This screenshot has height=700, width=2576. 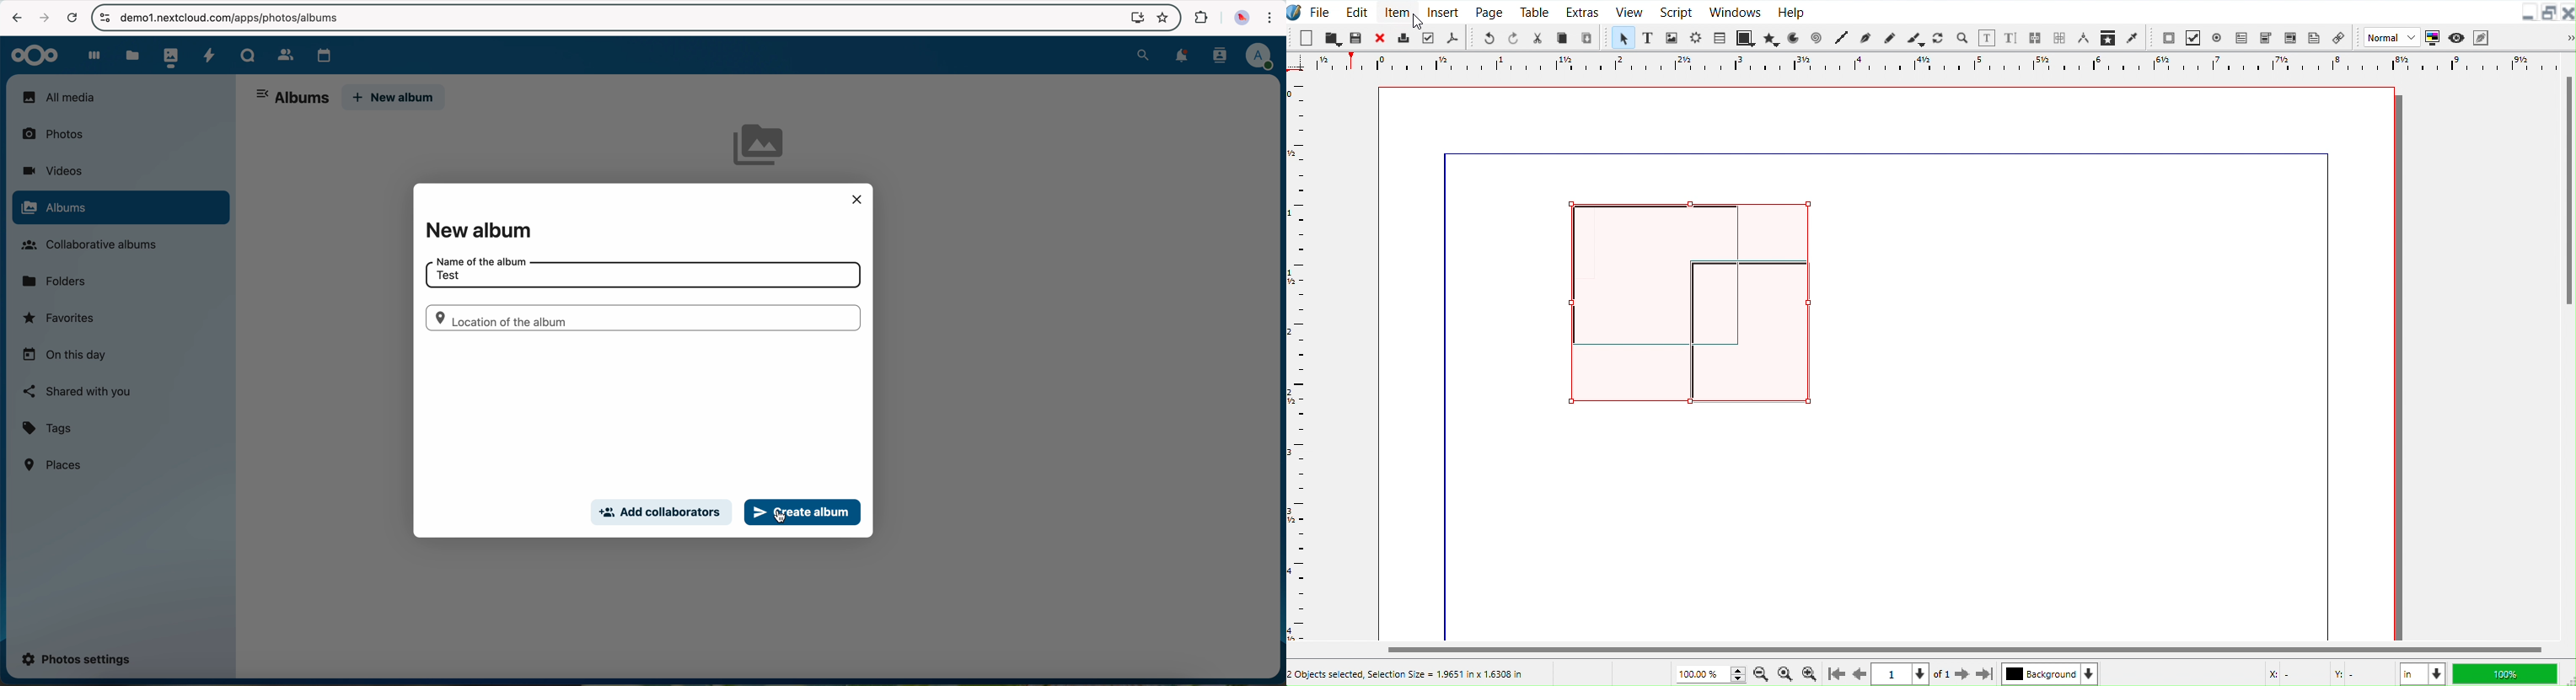 I want to click on tags, so click(x=47, y=429).